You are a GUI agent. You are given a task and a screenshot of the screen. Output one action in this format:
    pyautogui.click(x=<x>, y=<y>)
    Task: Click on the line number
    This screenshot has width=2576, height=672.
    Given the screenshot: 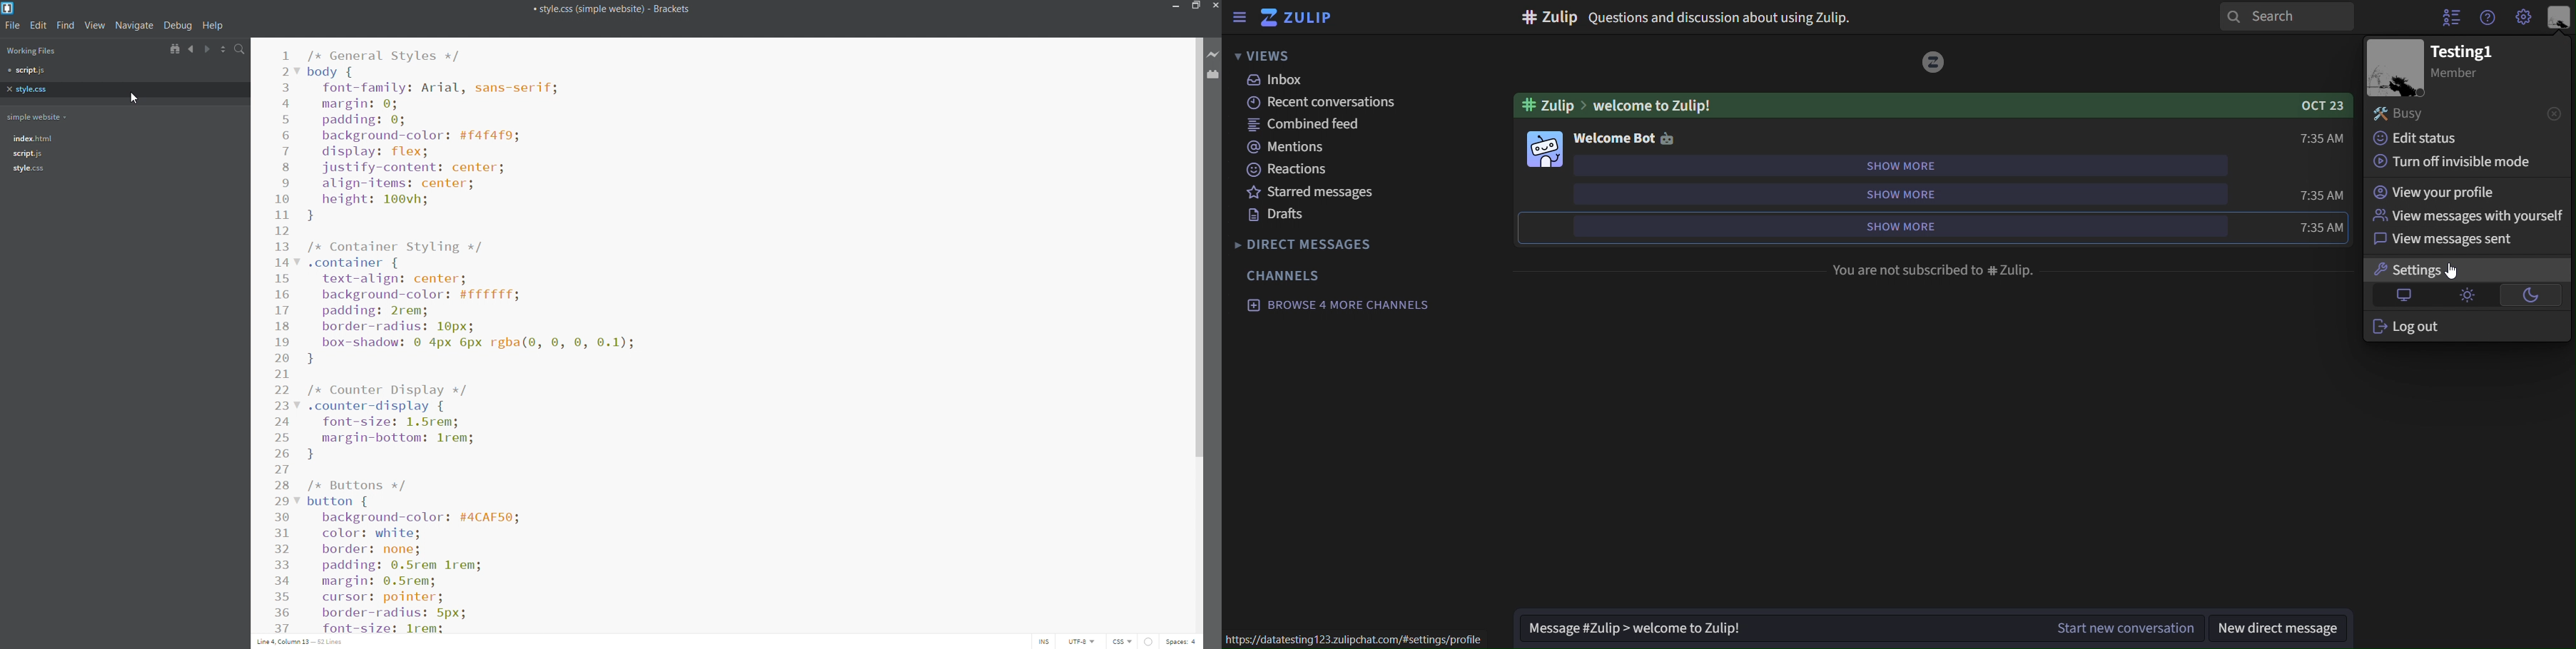 What is the action you would take?
    pyautogui.click(x=284, y=335)
    